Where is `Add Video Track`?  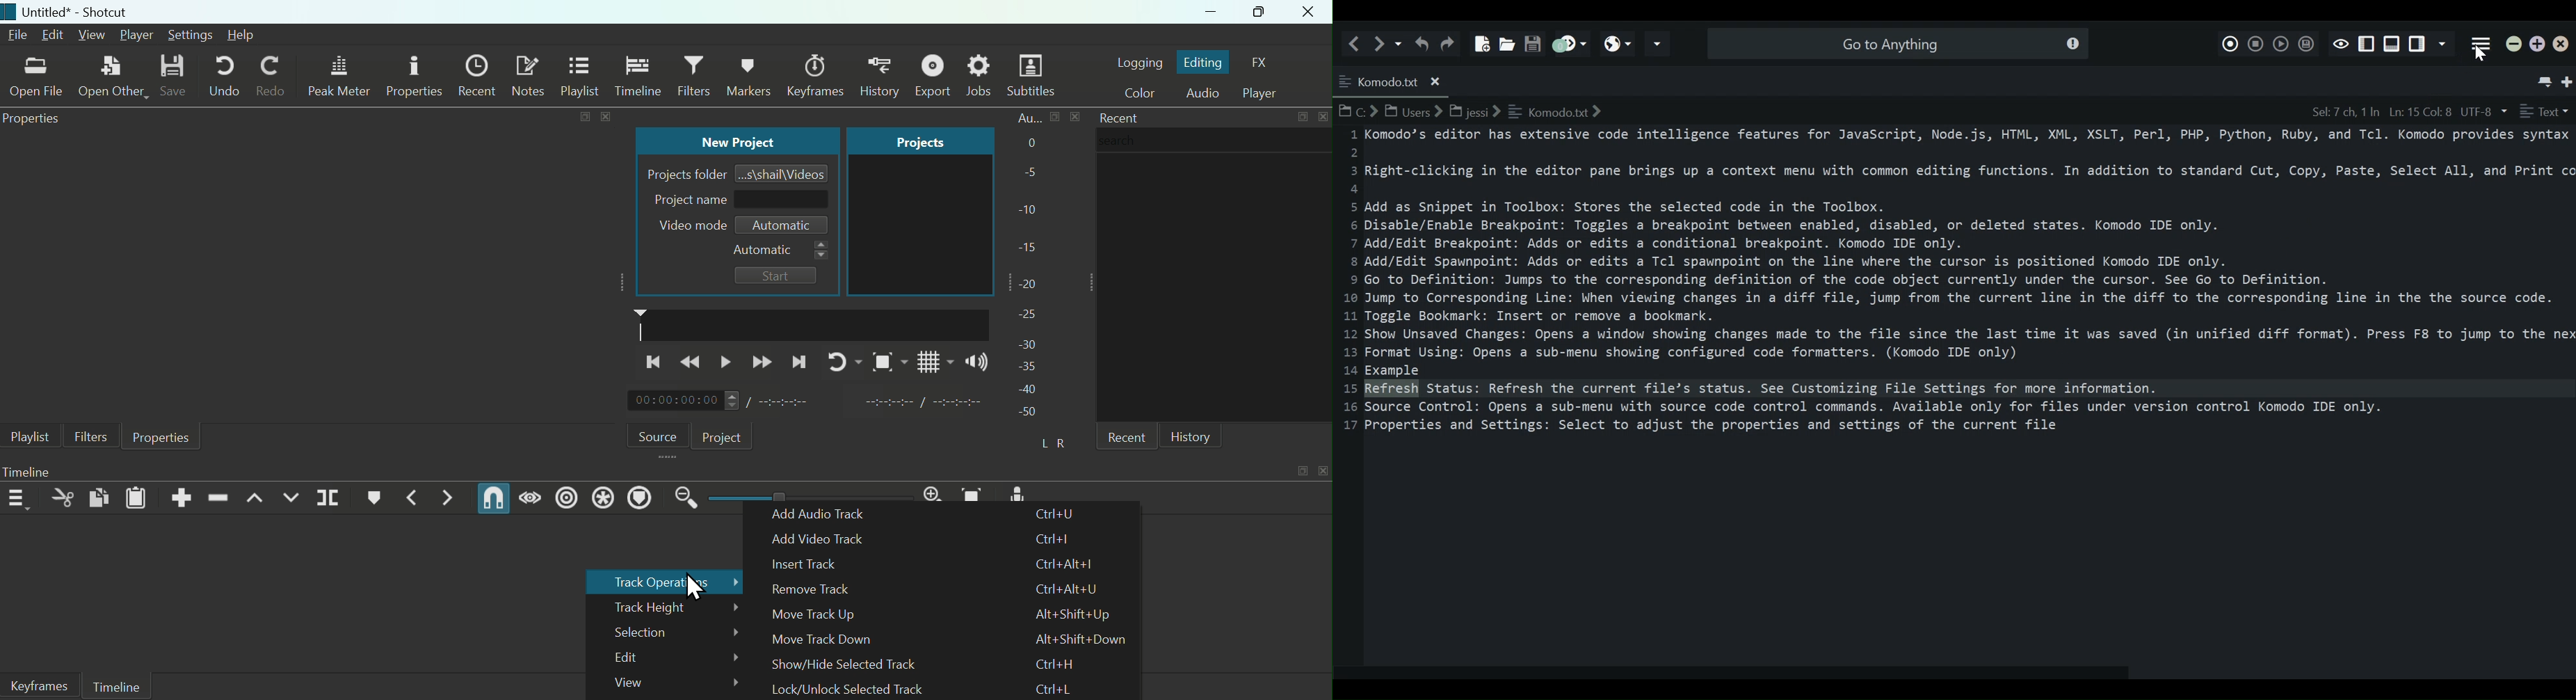 Add Video Track is located at coordinates (827, 539).